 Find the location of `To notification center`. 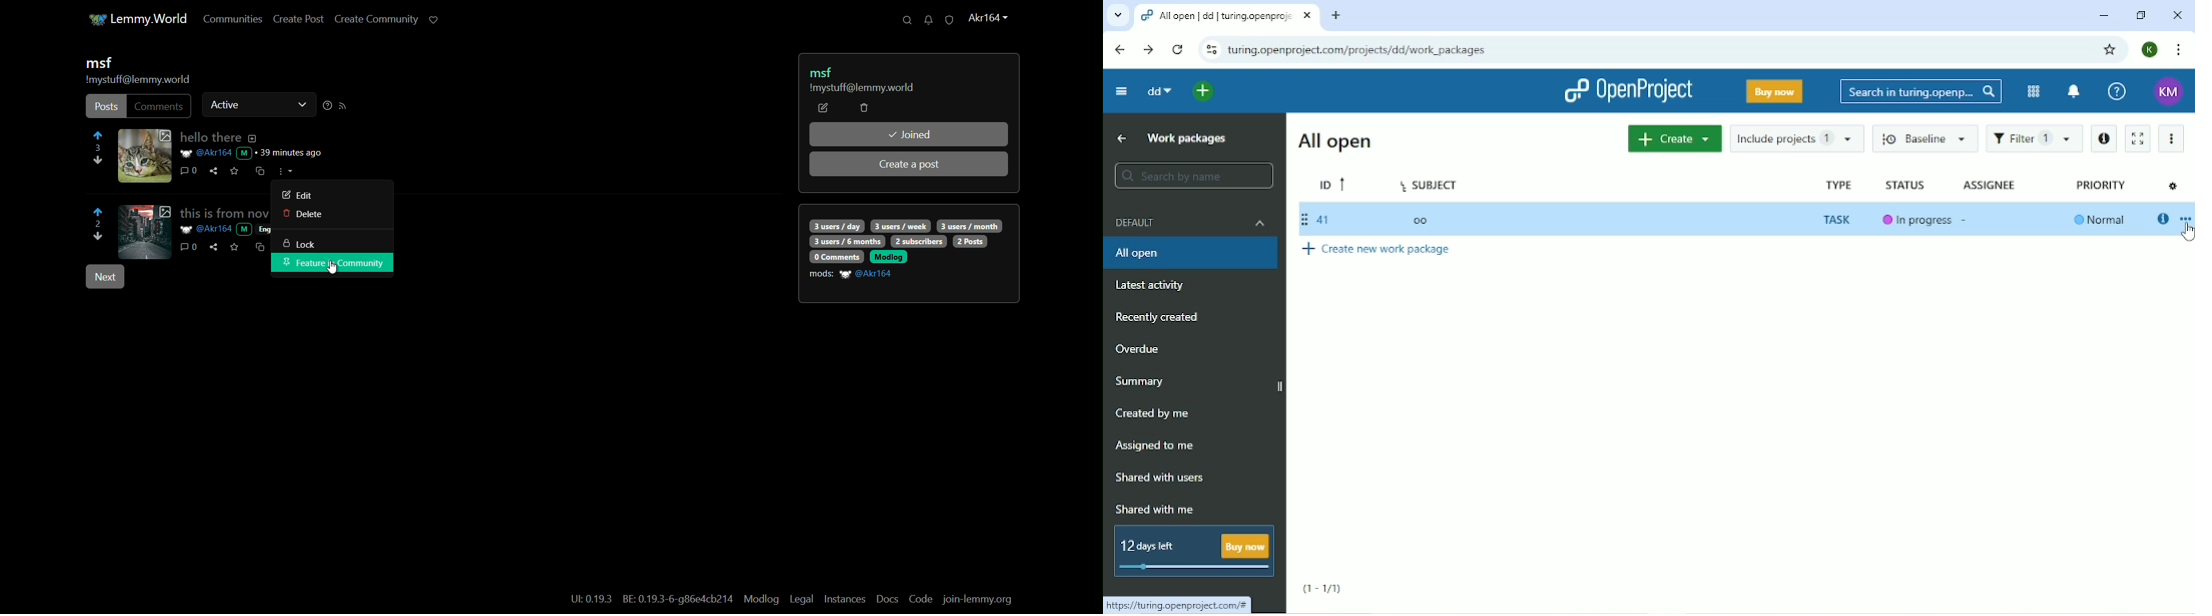

To notification center is located at coordinates (2071, 91).